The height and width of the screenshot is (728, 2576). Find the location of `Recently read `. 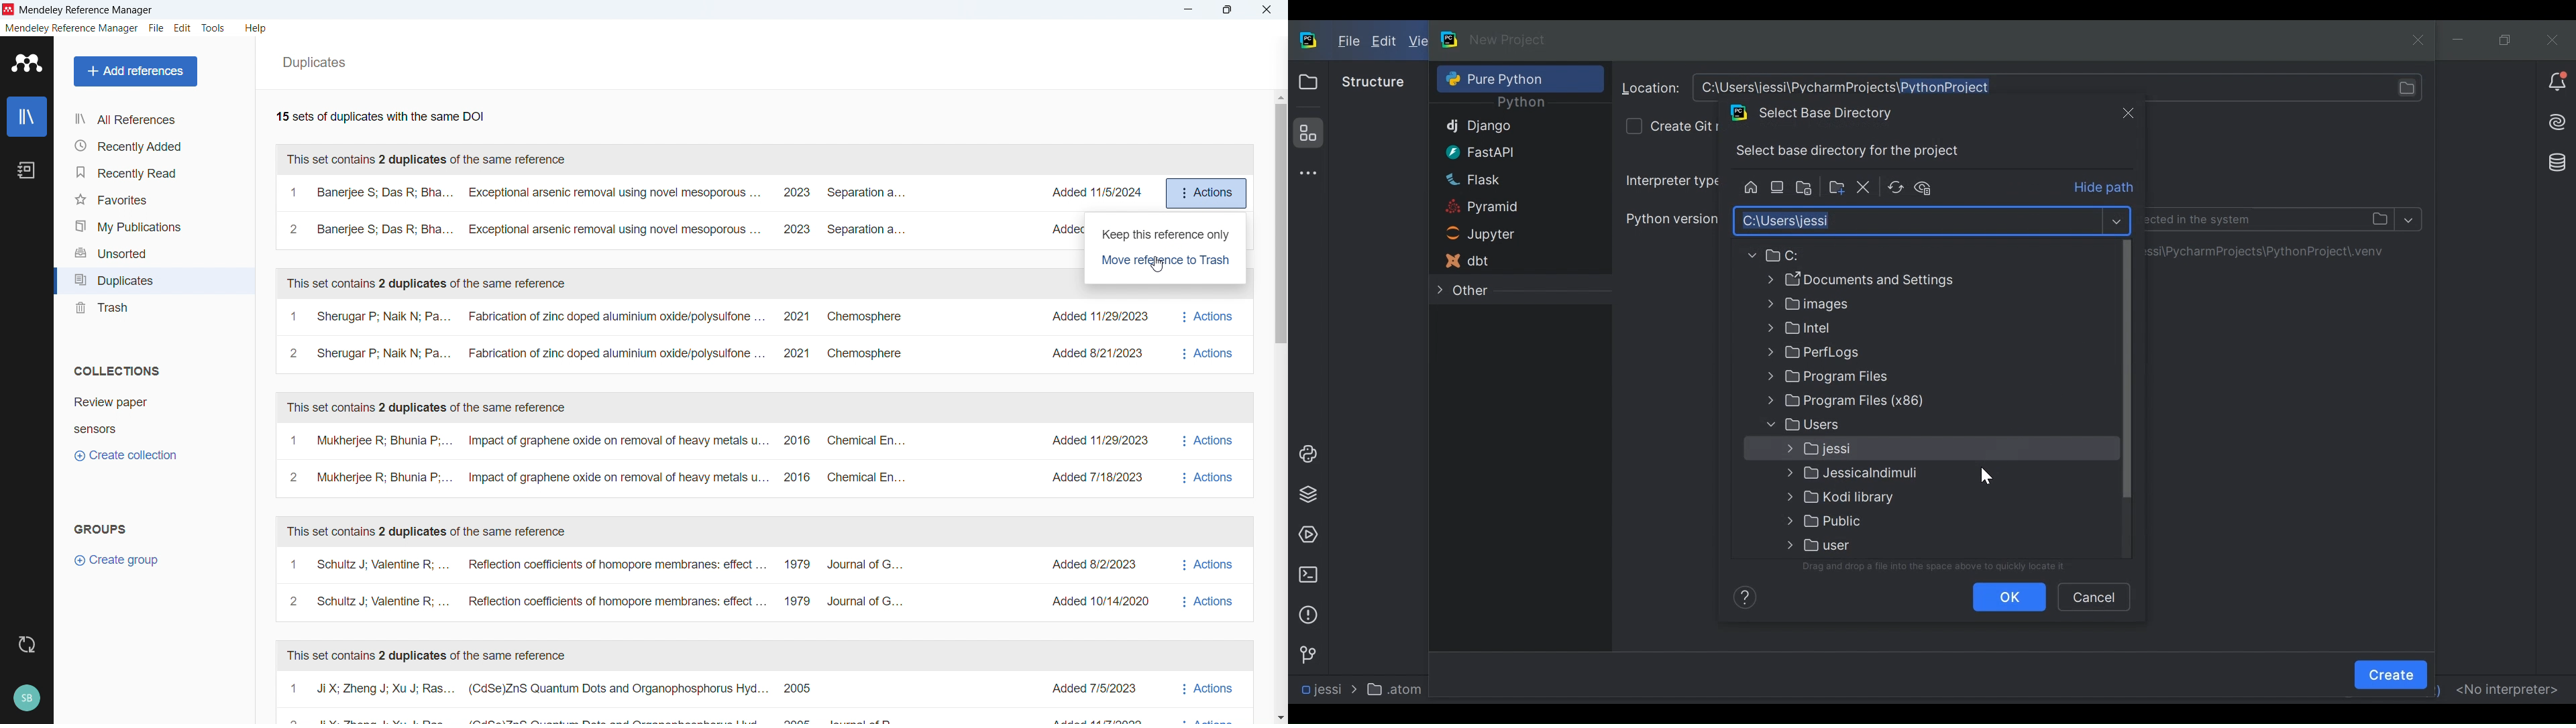

Recently read  is located at coordinates (152, 170).